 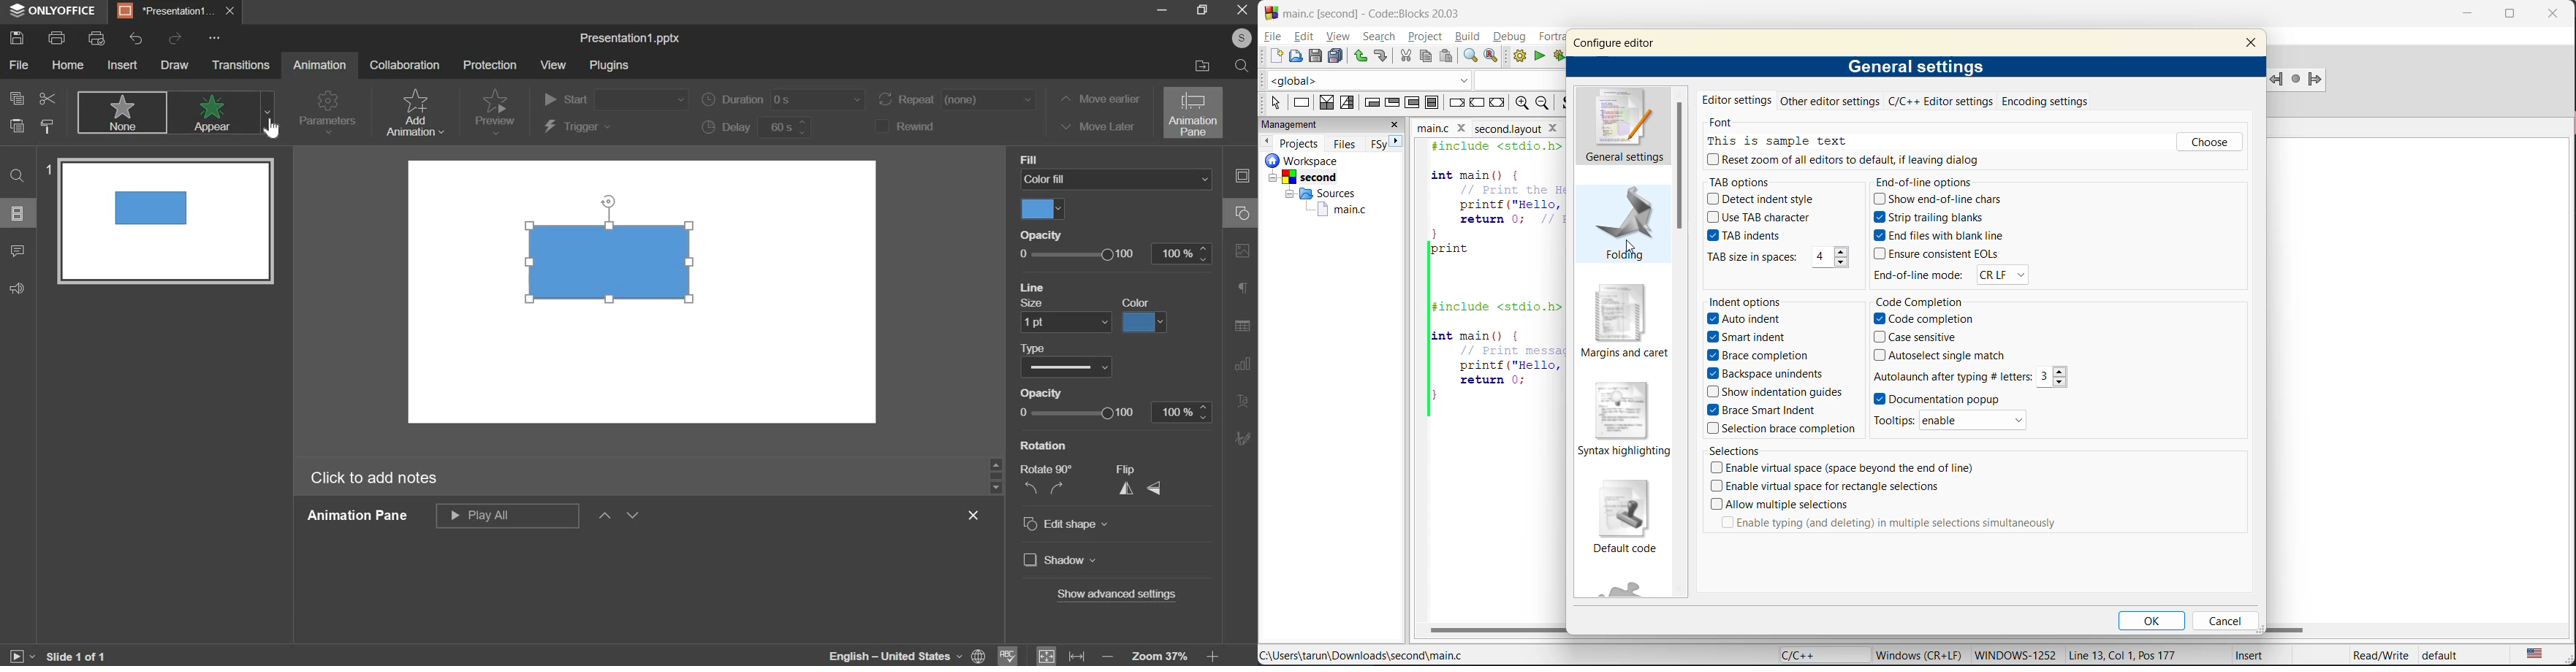 I want to click on counting loop, so click(x=1414, y=102).